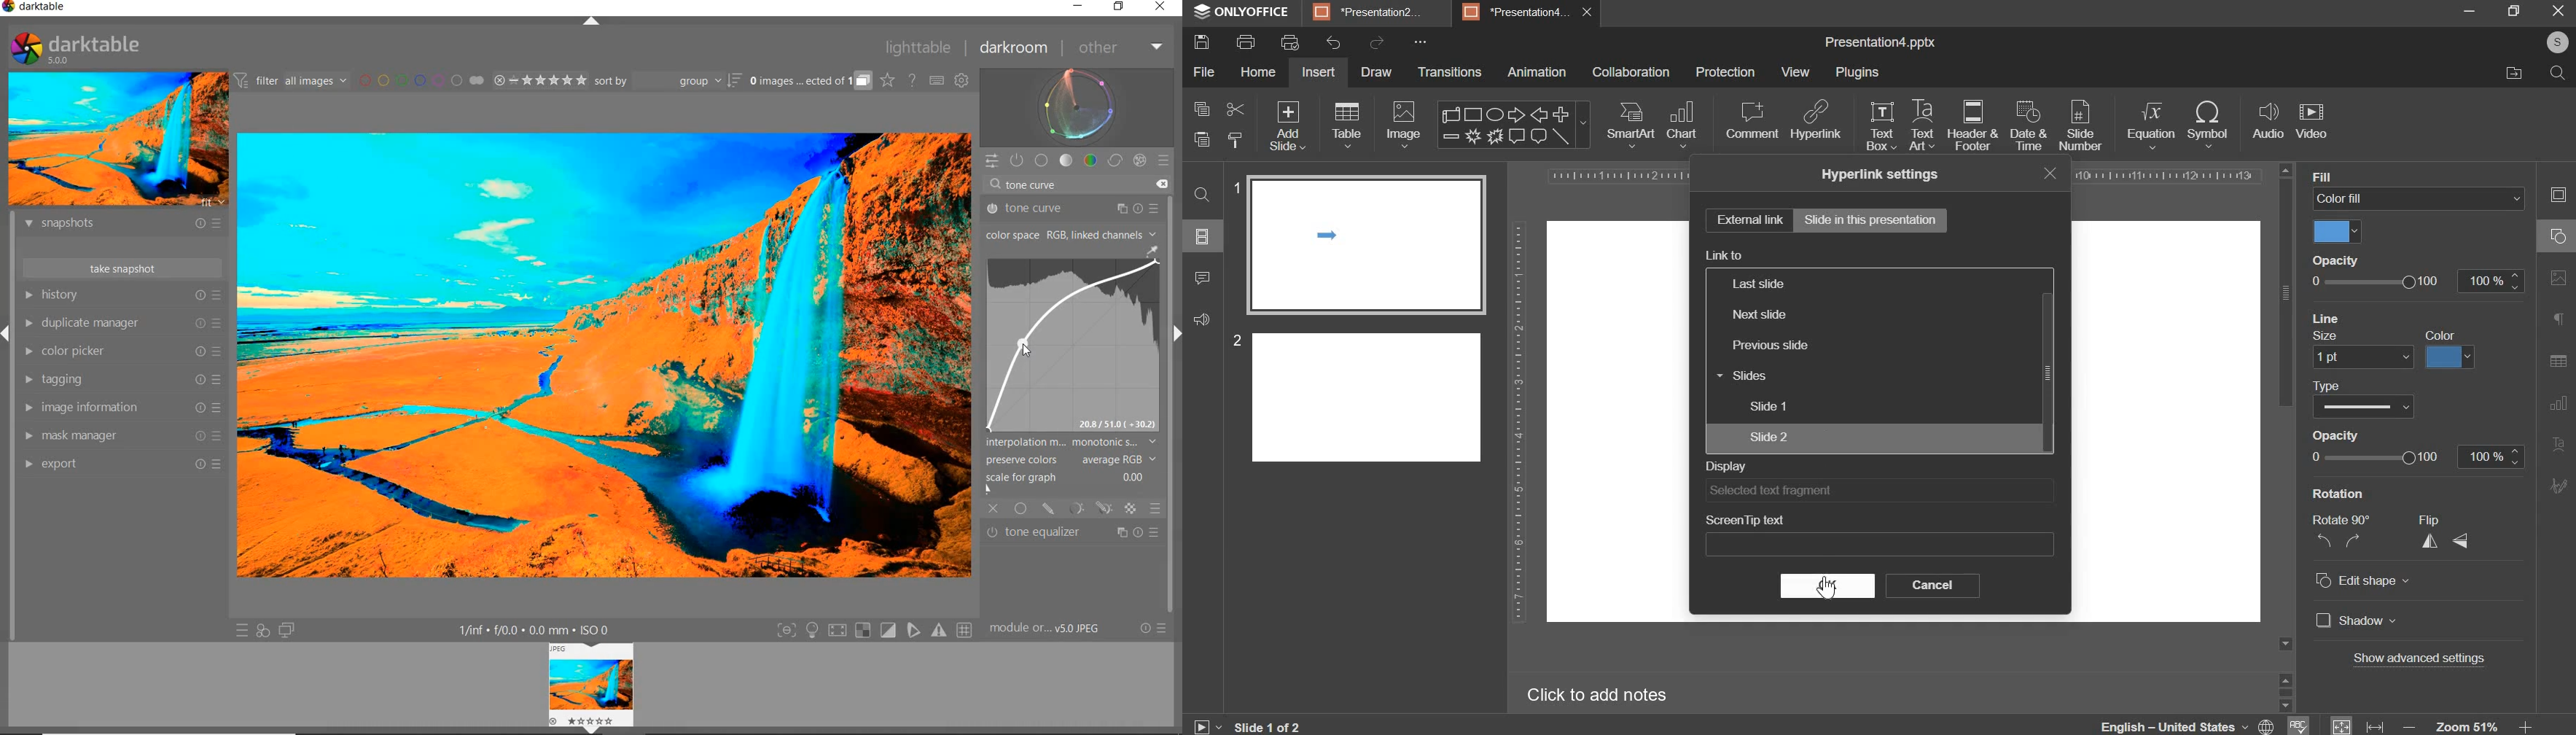 The image size is (2576, 756). What do you see at coordinates (2355, 357) in the screenshot?
I see `` at bounding box center [2355, 357].